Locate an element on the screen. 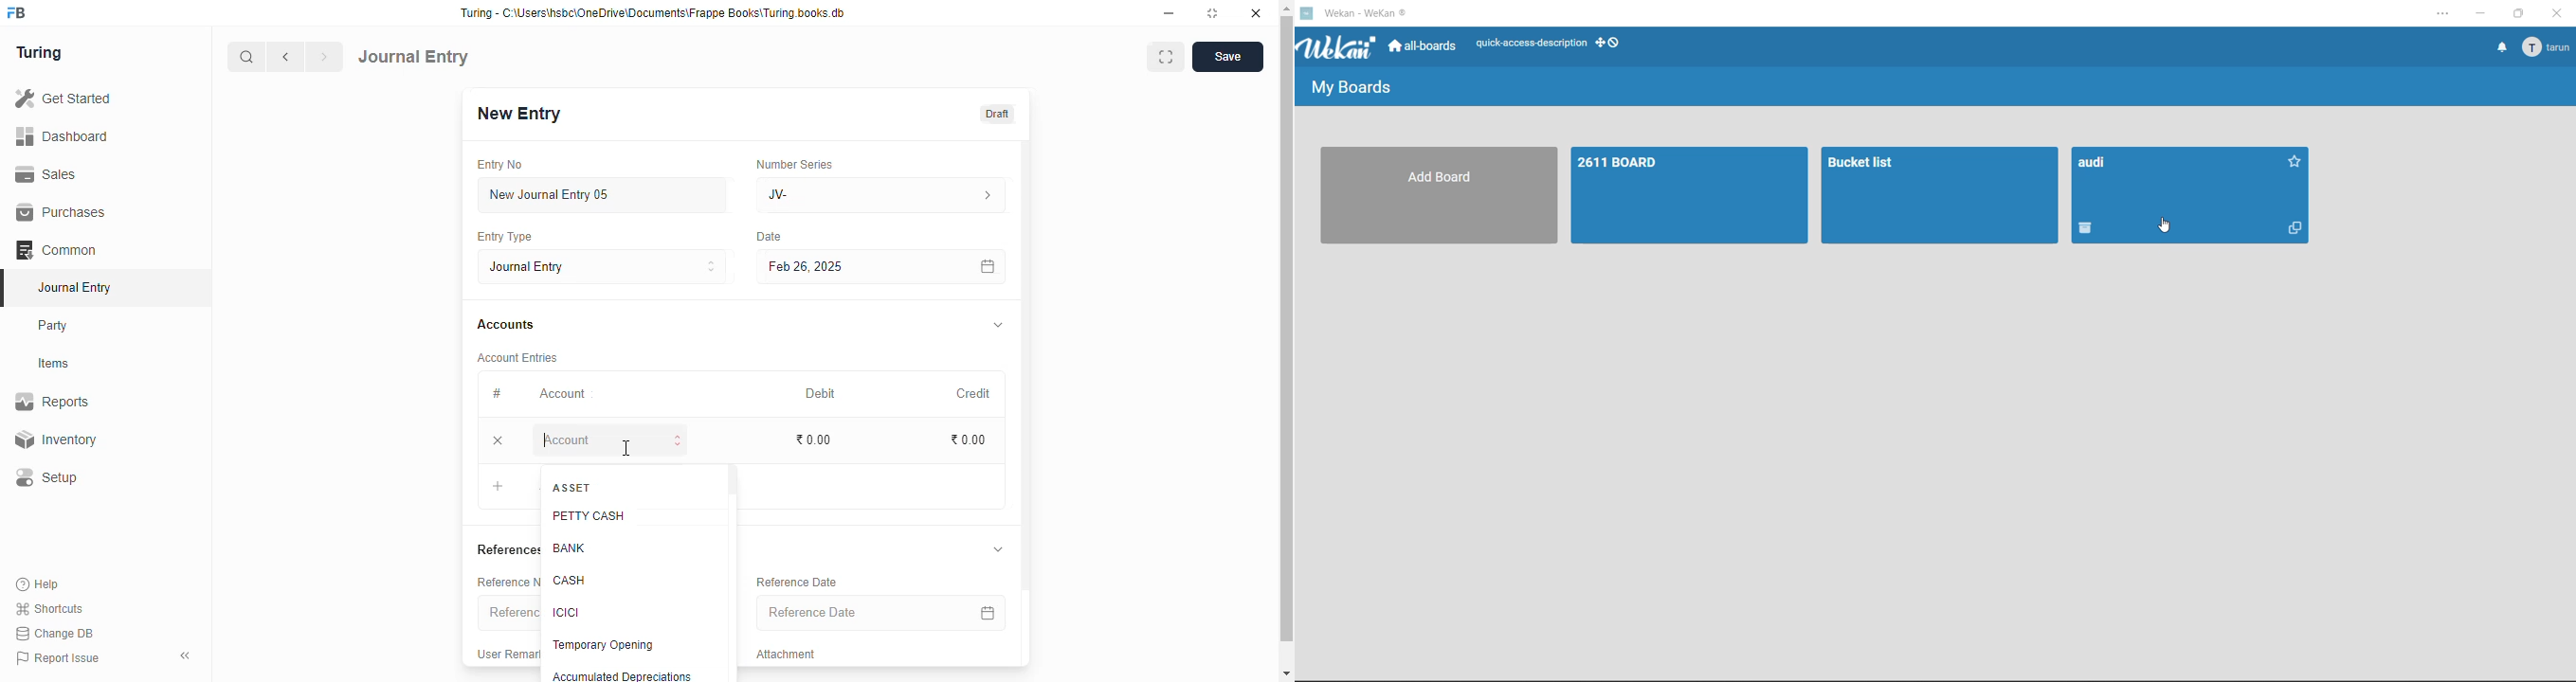 This screenshot has height=700, width=2576. reference date is located at coordinates (797, 583).